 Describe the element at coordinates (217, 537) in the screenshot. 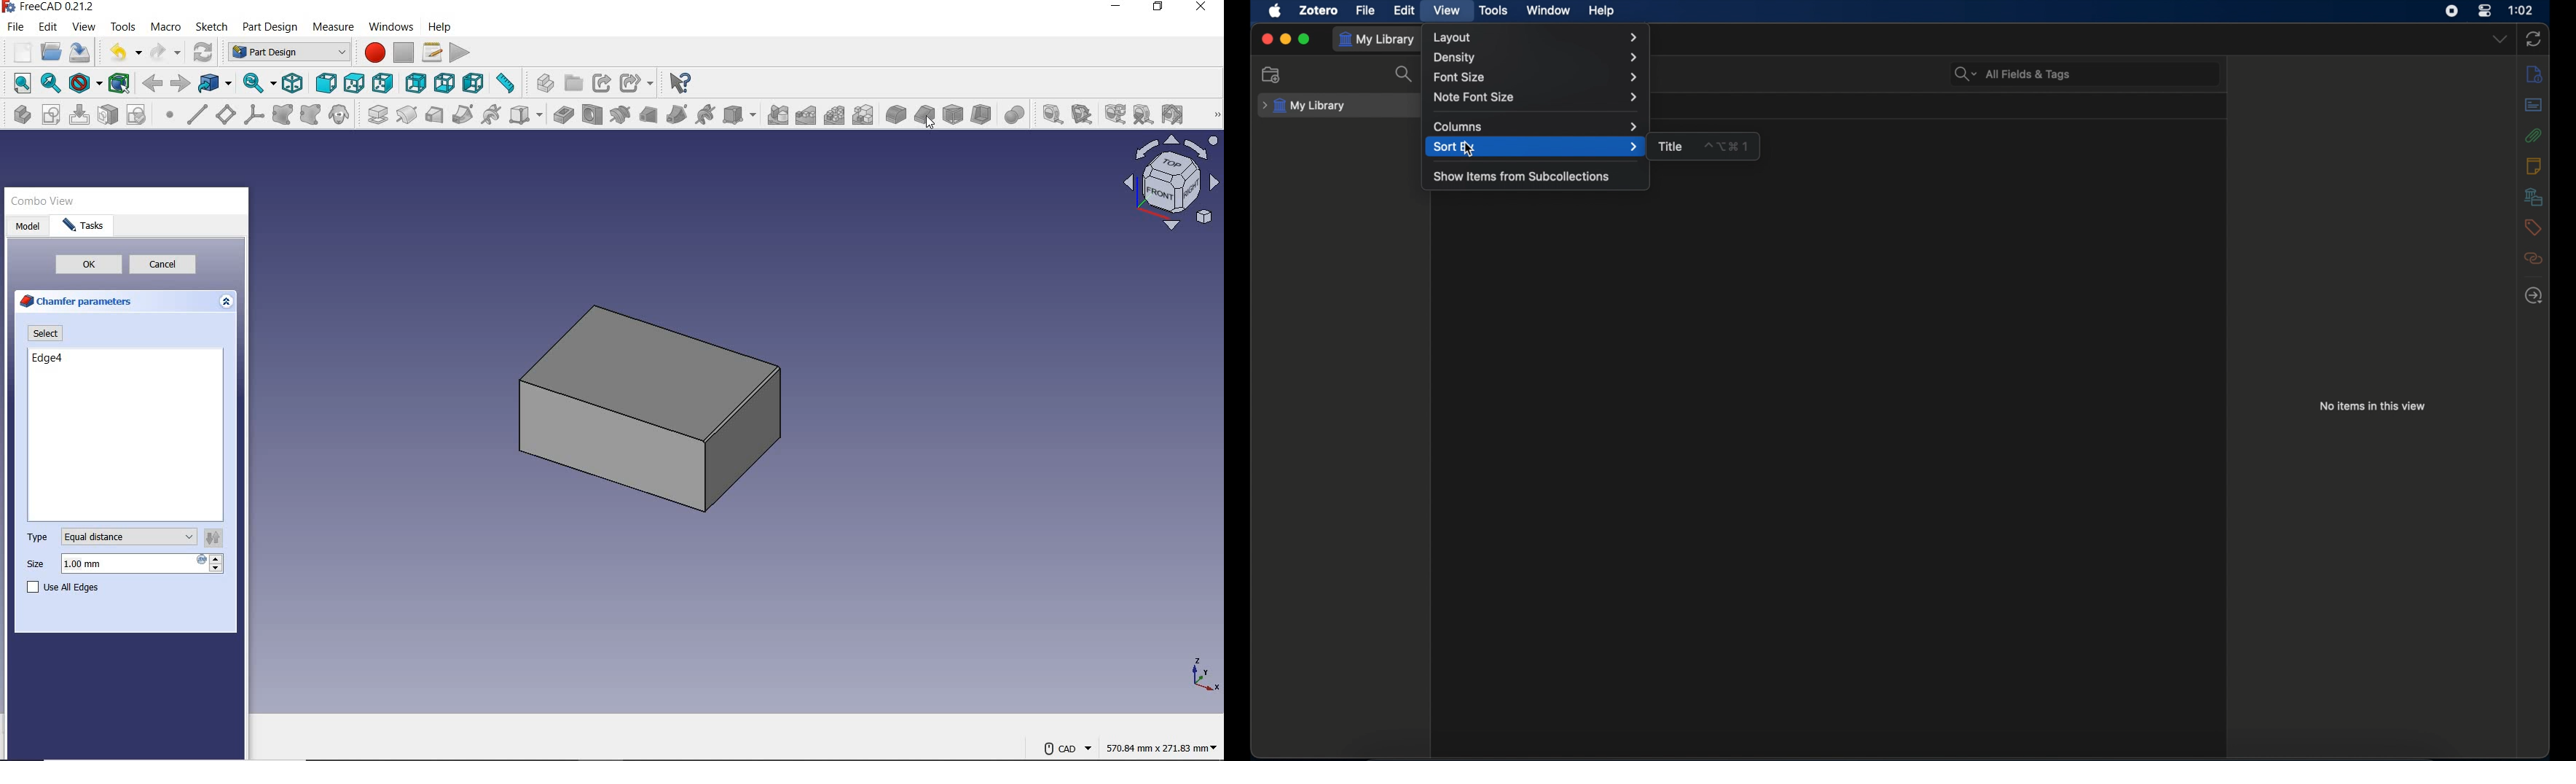

I see `flip direction` at that location.